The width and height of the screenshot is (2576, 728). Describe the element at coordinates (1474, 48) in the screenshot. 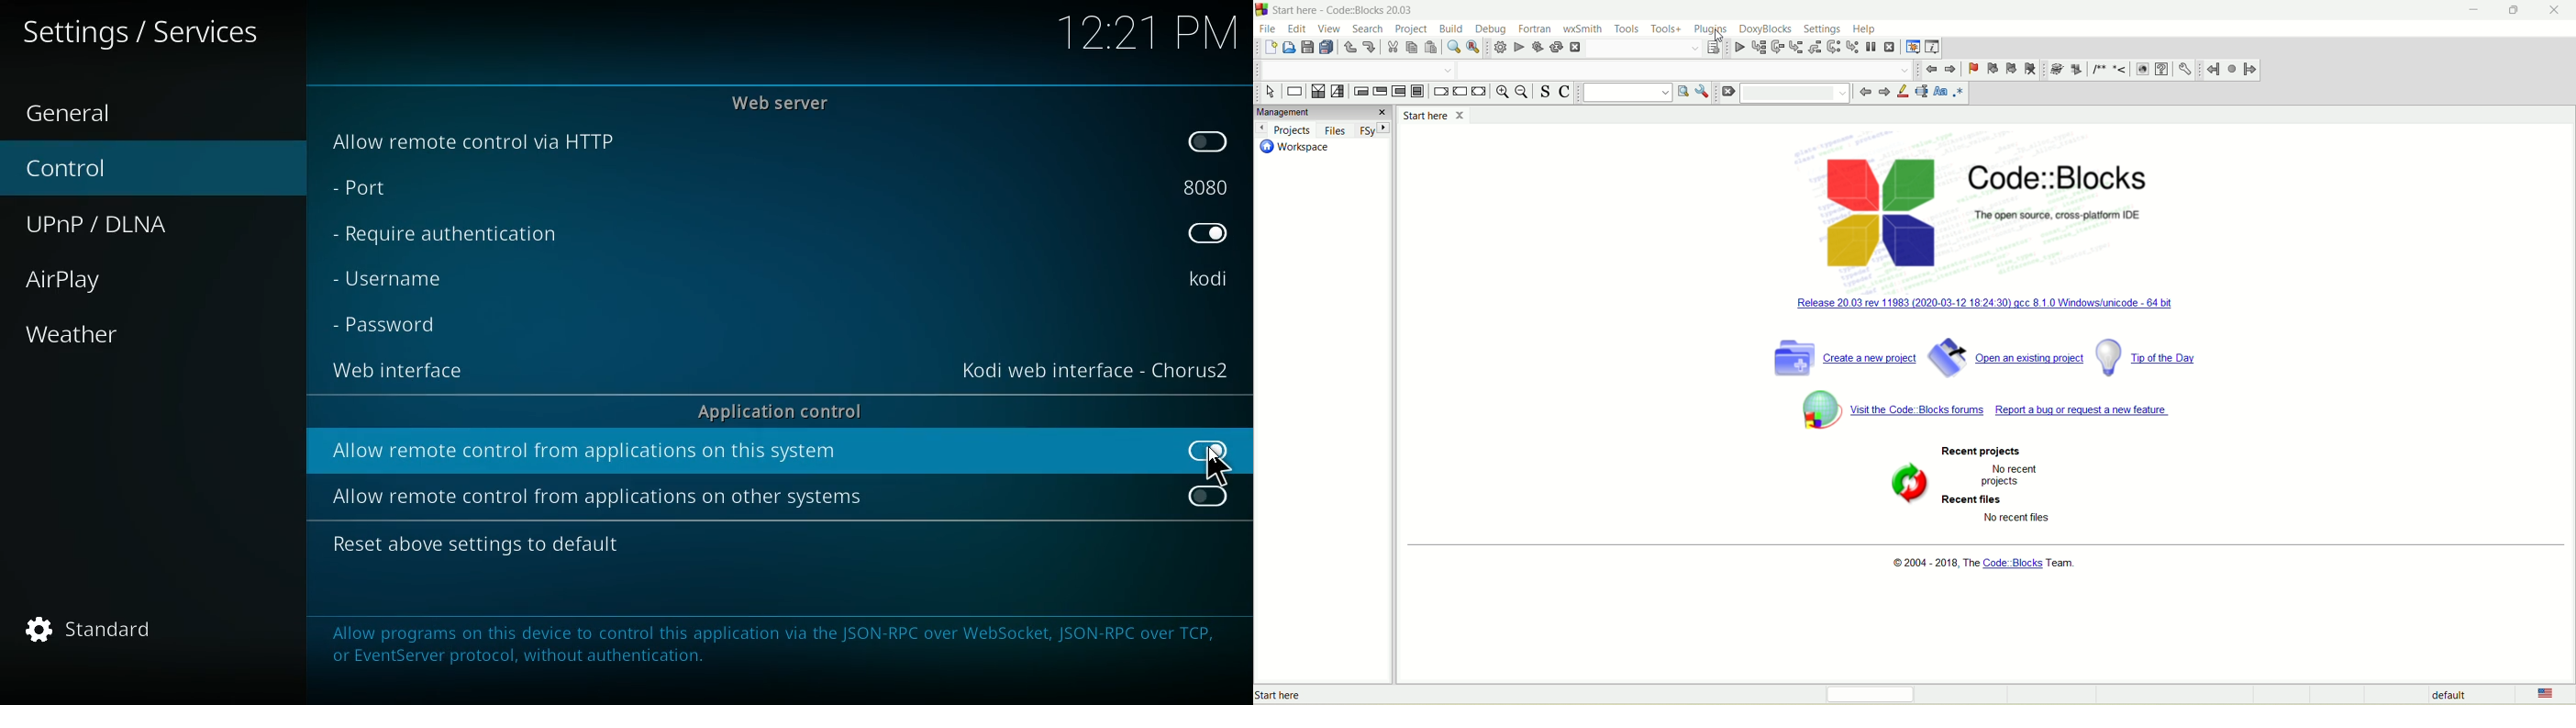

I see `replace` at that location.